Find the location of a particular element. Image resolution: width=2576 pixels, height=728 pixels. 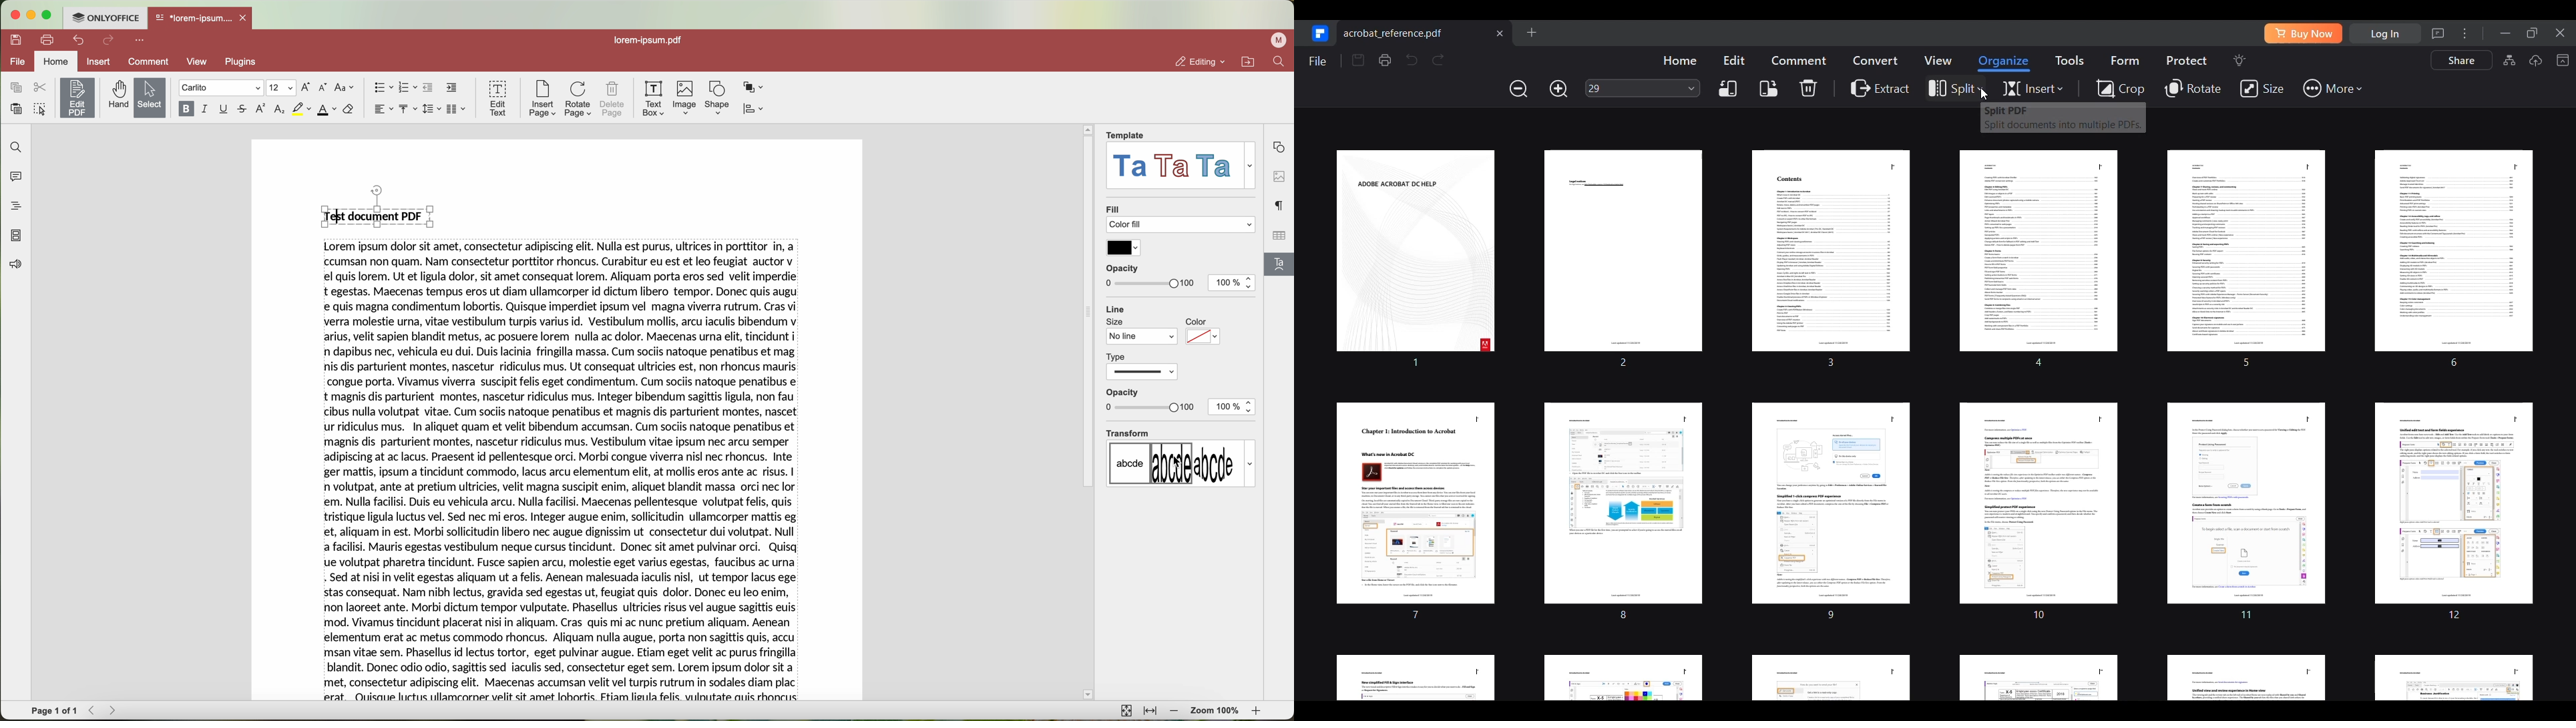

maximize is located at coordinates (51, 15).